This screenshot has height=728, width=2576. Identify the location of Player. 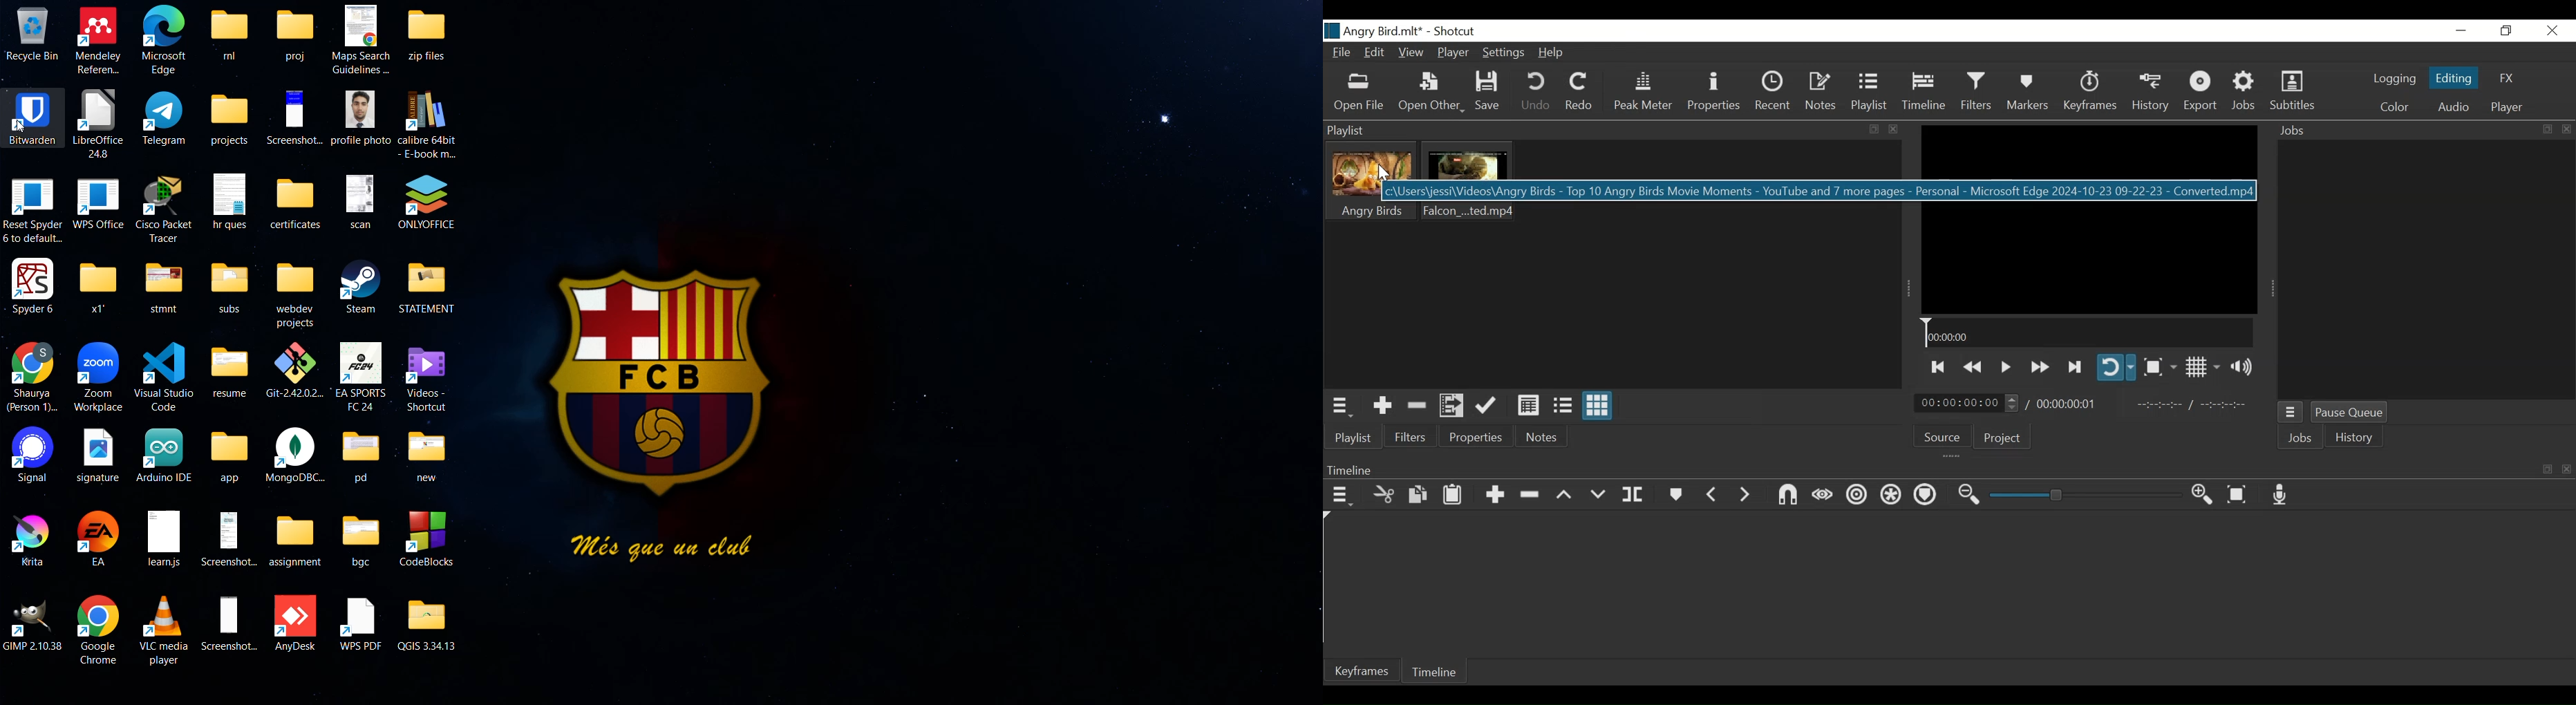
(1453, 54).